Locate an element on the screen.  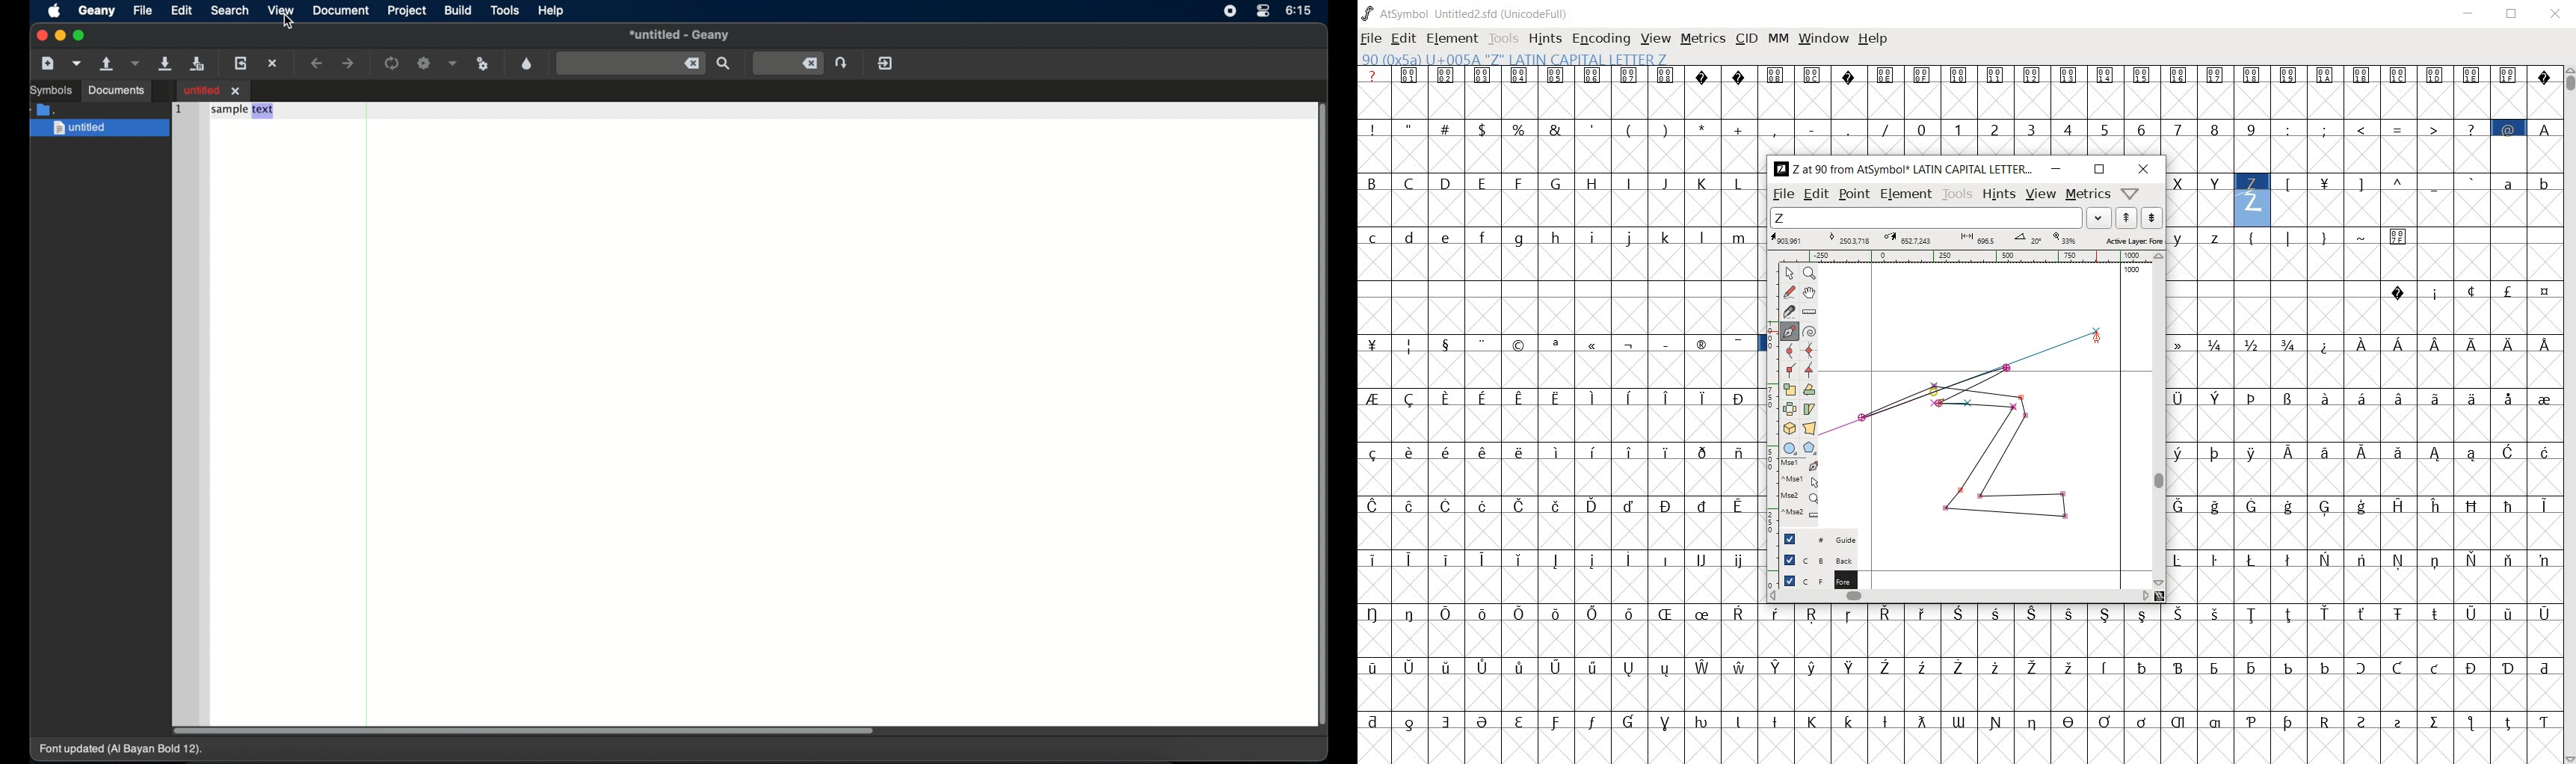
add a curve point always either horizontal or vertical is located at coordinates (1809, 349).